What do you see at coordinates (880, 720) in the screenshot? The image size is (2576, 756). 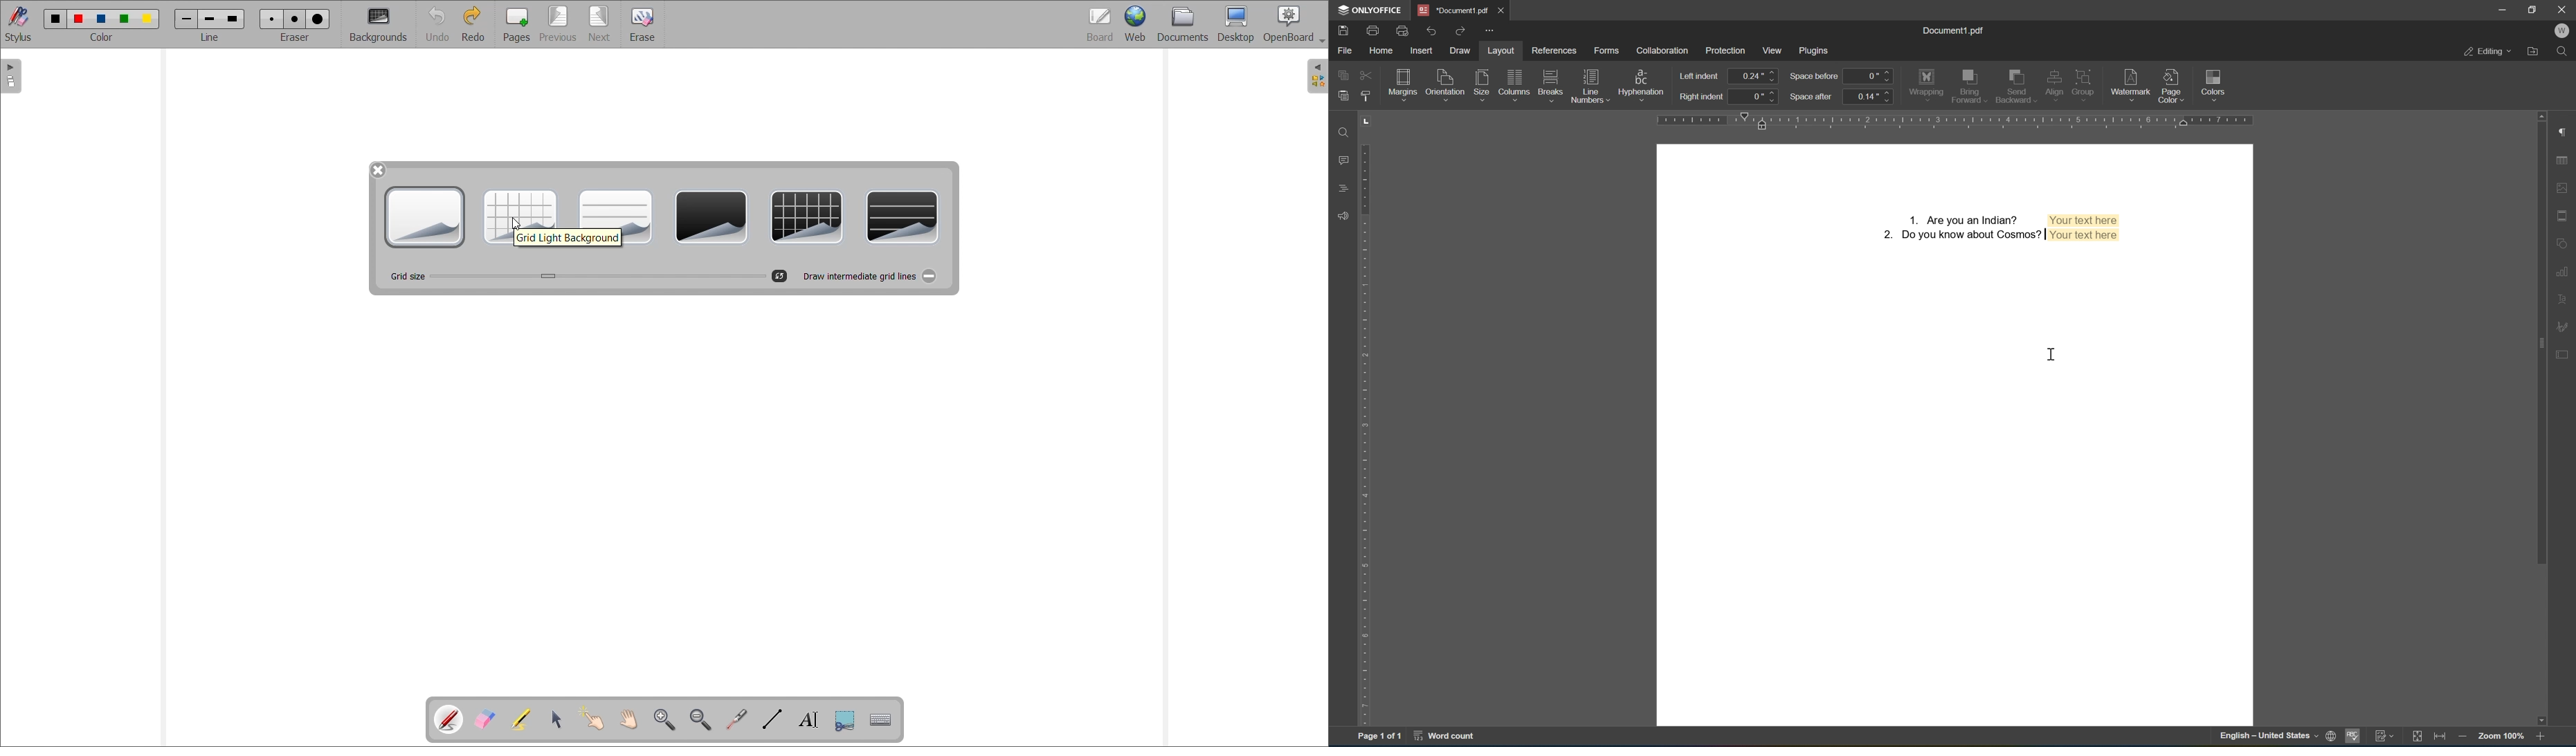 I see `Display virtual keyboard ` at bounding box center [880, 720].